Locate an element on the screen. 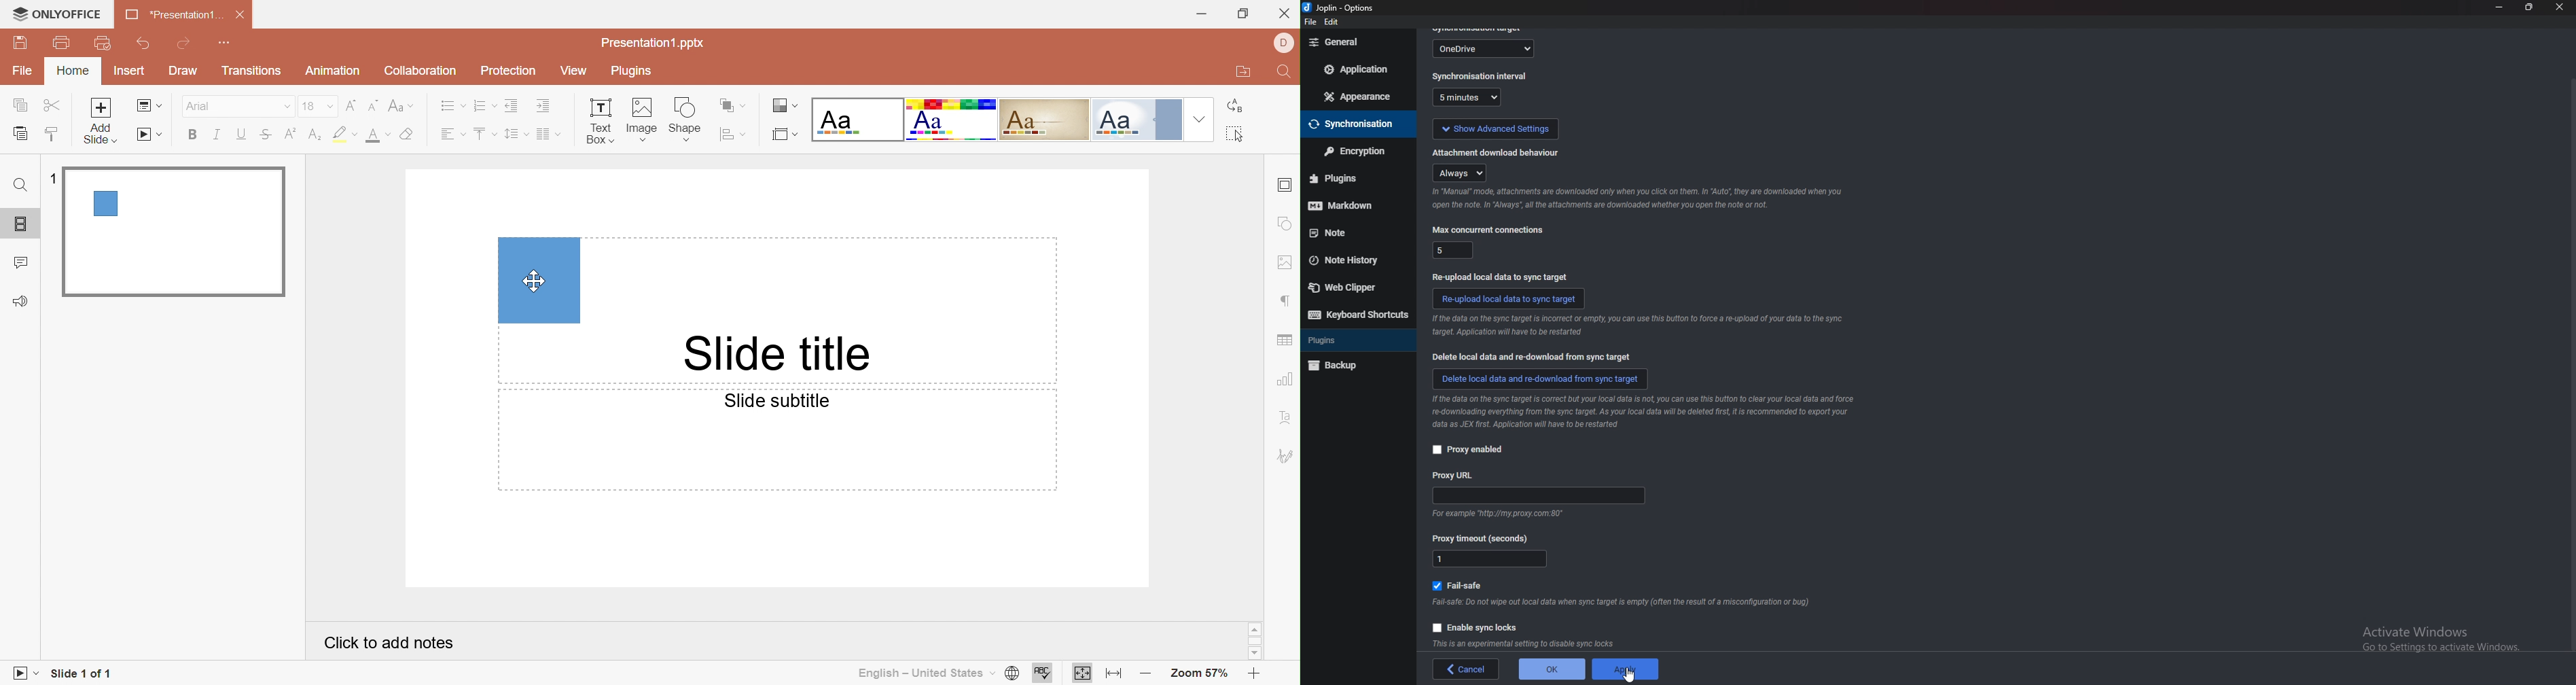  plugins is located at coordinates (1352, 342).